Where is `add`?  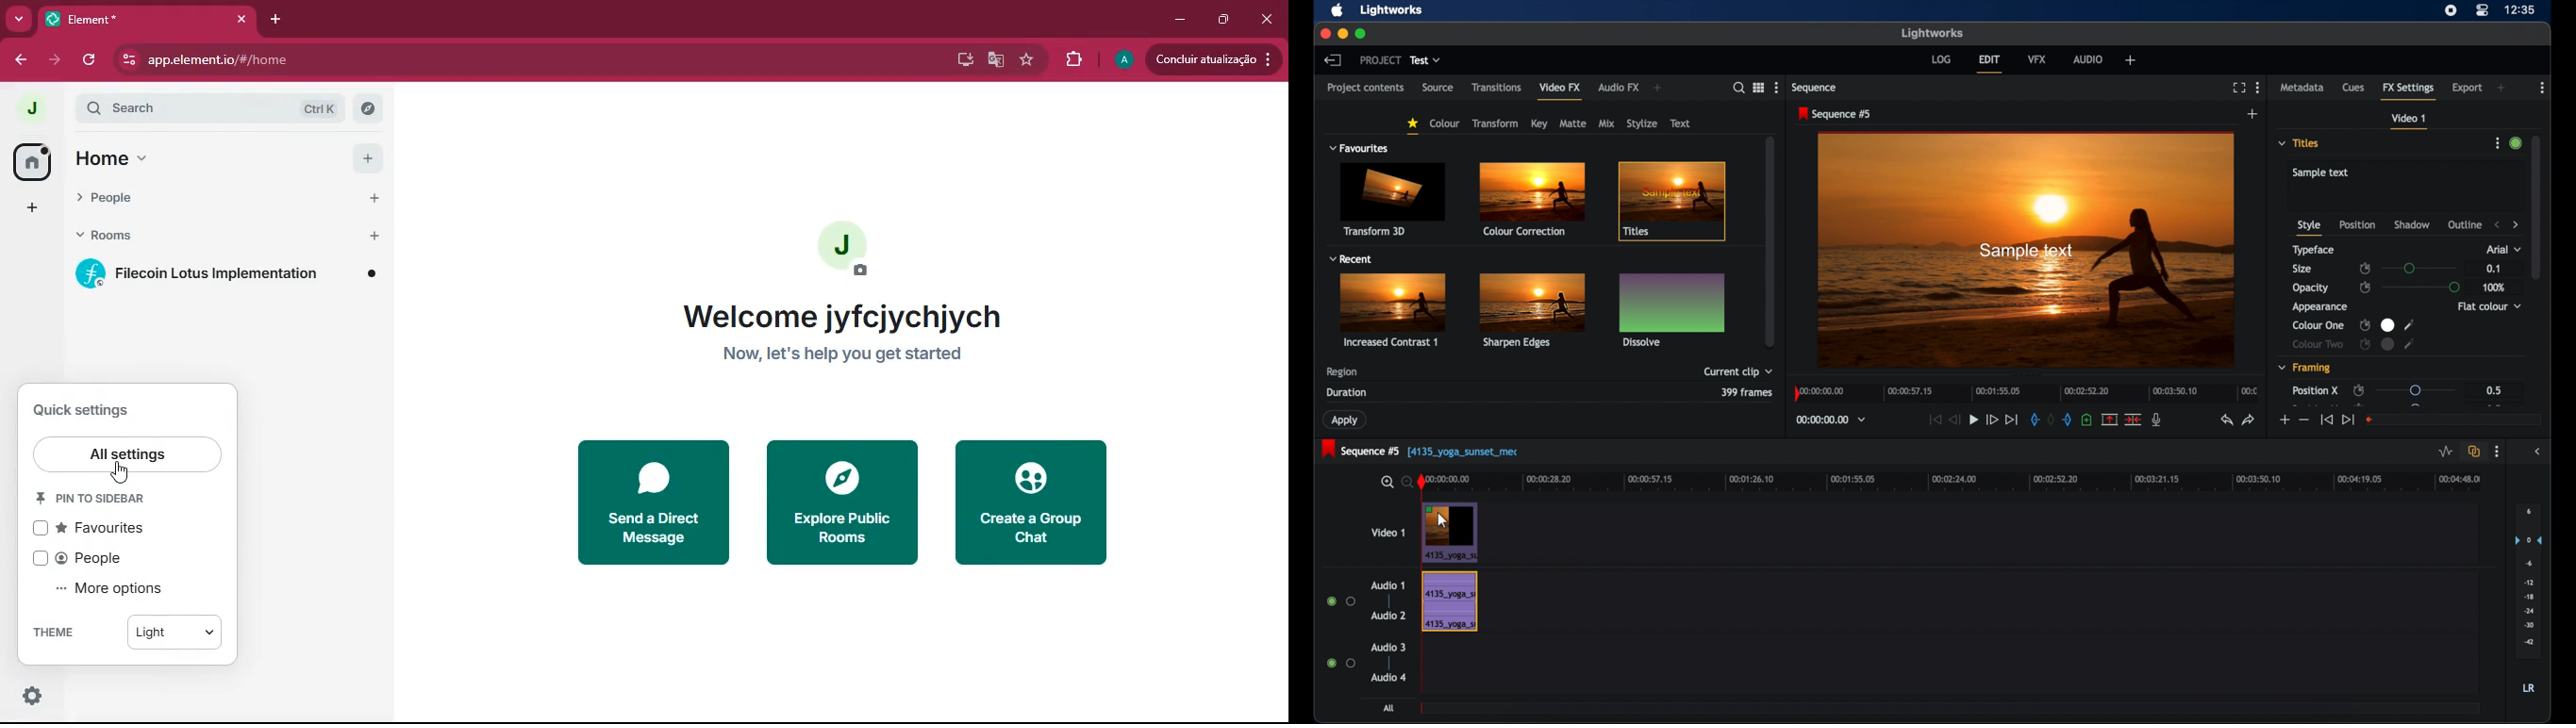 add is located at coordinates (364, 159).